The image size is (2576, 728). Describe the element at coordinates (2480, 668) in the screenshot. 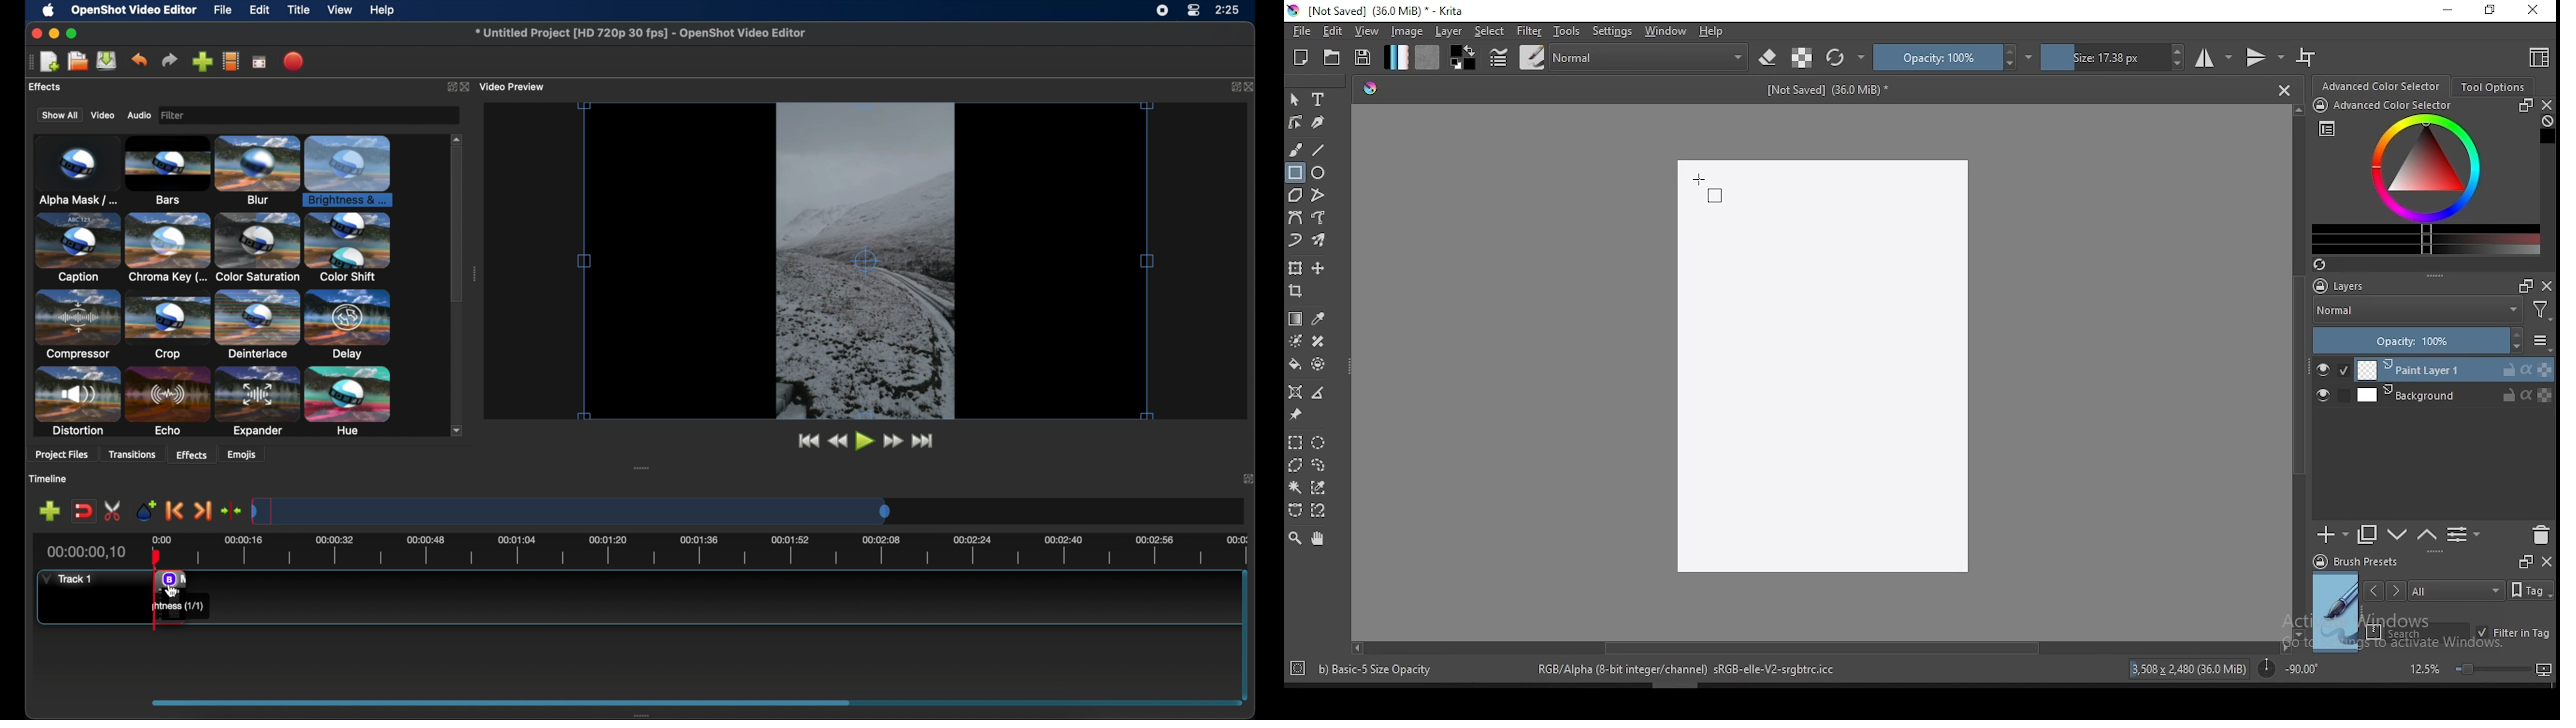

I see `zoom level` at that location.